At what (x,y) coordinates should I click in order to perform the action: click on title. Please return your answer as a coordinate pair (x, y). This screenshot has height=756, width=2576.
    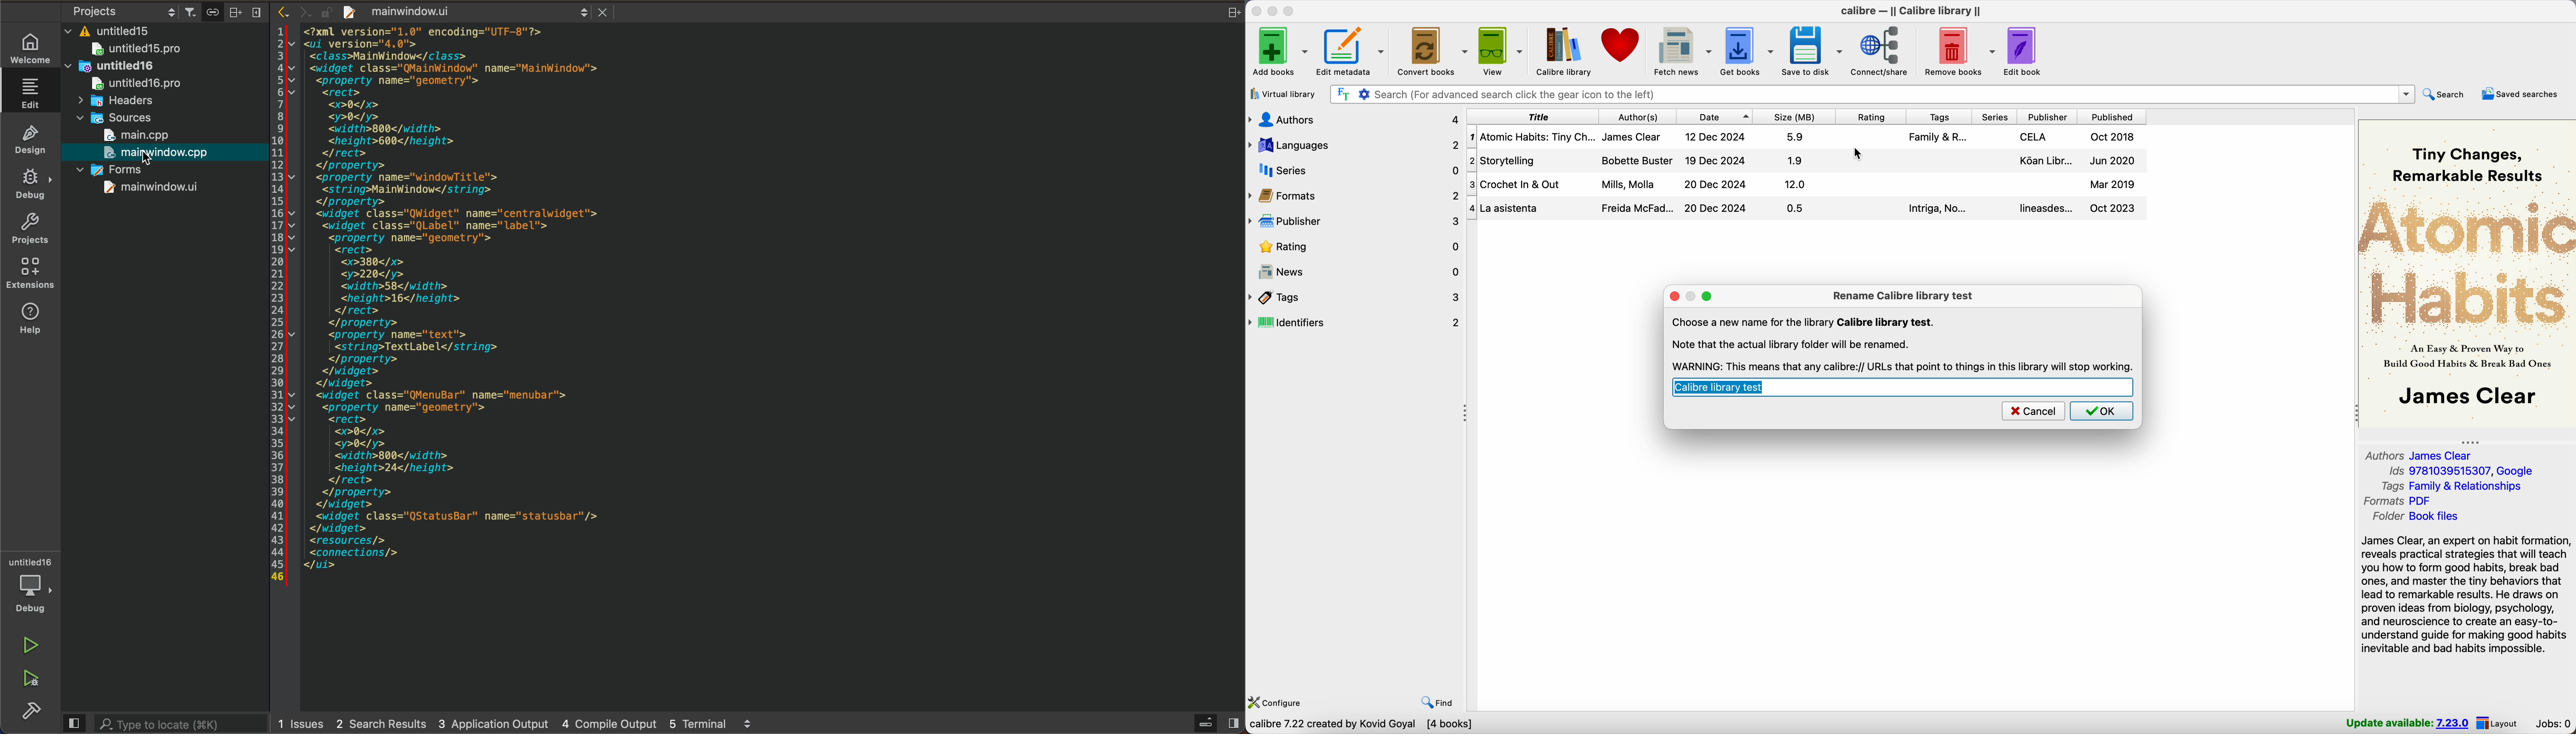
    Looking at the image, I should click on (1531, 117).